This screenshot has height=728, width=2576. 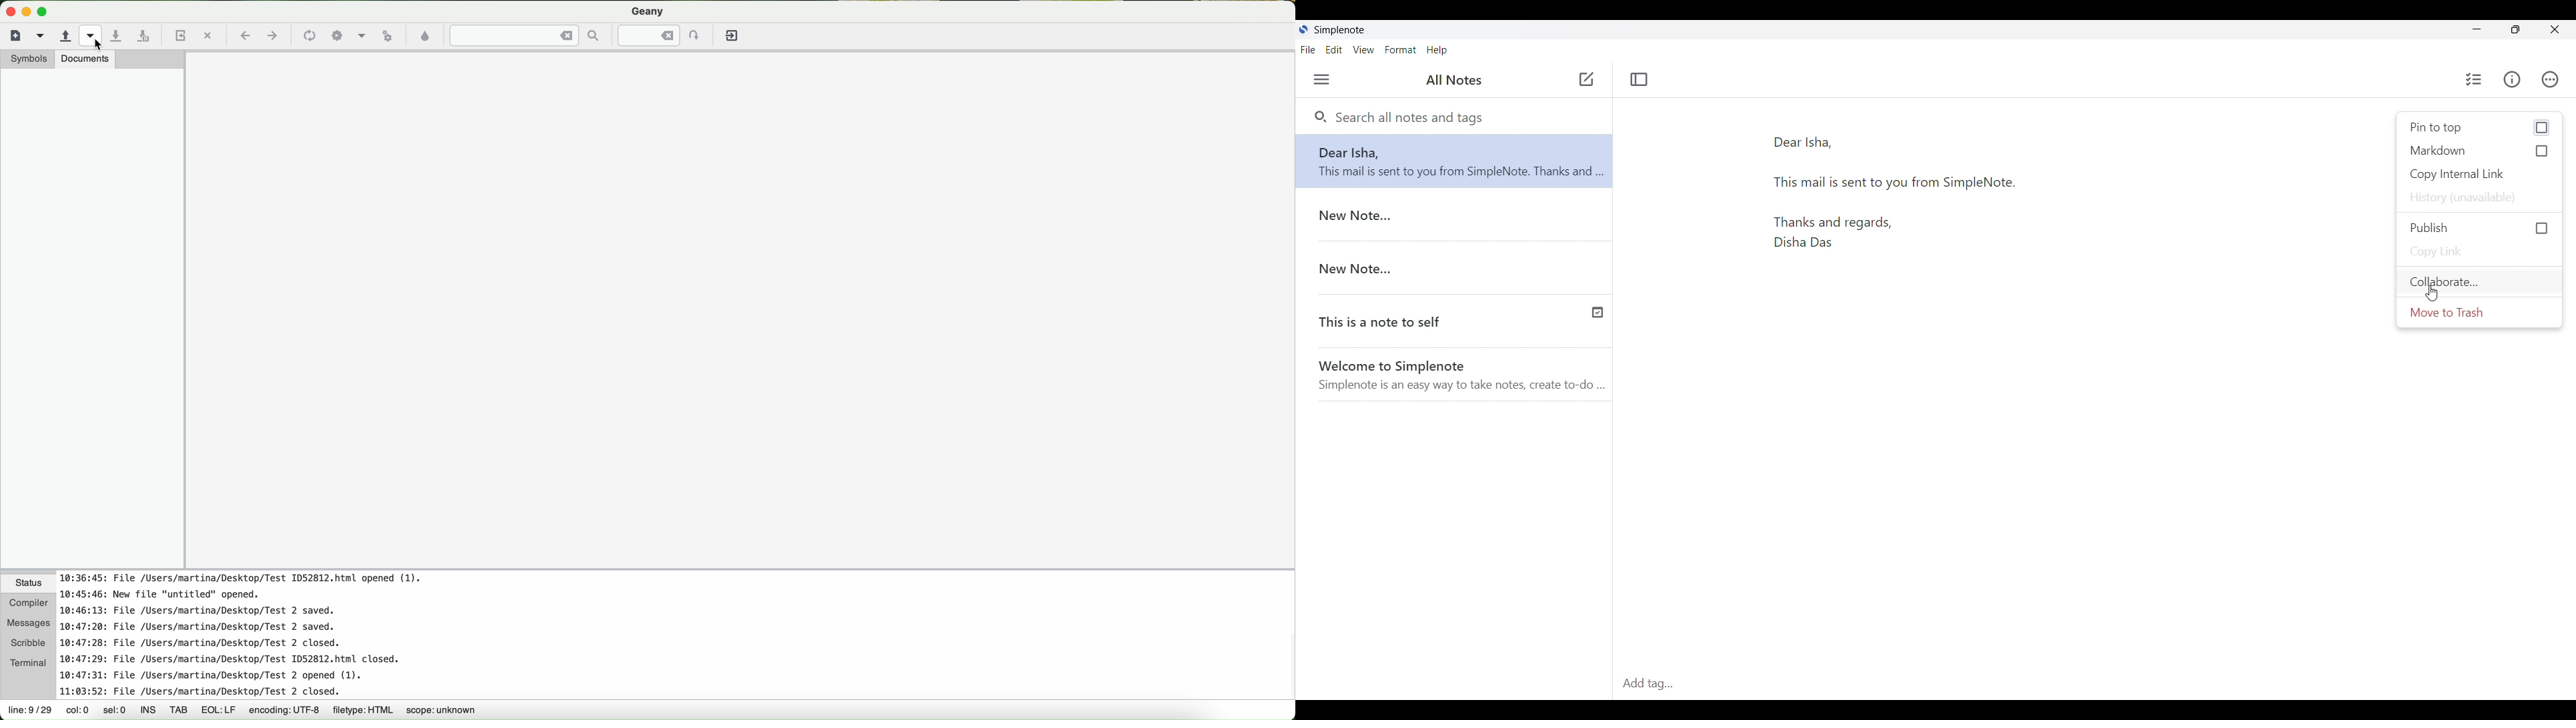 I want to click on Markdown, so click(x=2479, y=151).